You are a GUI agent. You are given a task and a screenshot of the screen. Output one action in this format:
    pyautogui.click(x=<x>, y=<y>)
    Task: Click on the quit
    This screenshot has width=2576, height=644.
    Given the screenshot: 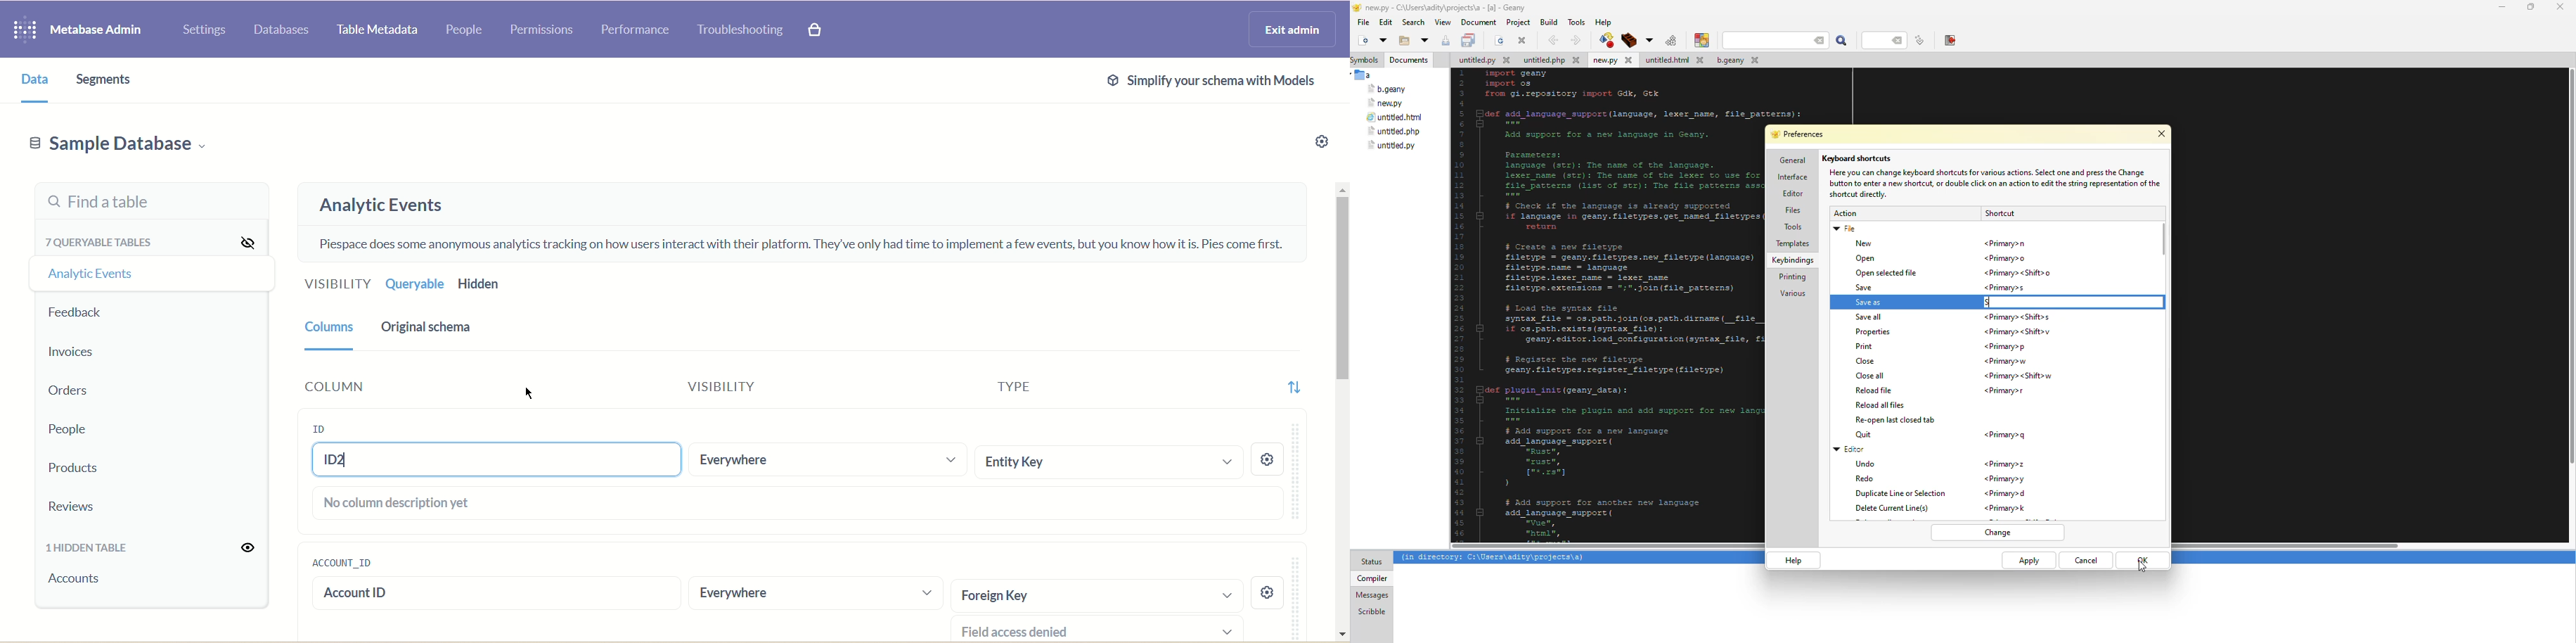 What is the action you would take?
    pyautogui.click(x=1866, y=435)
    